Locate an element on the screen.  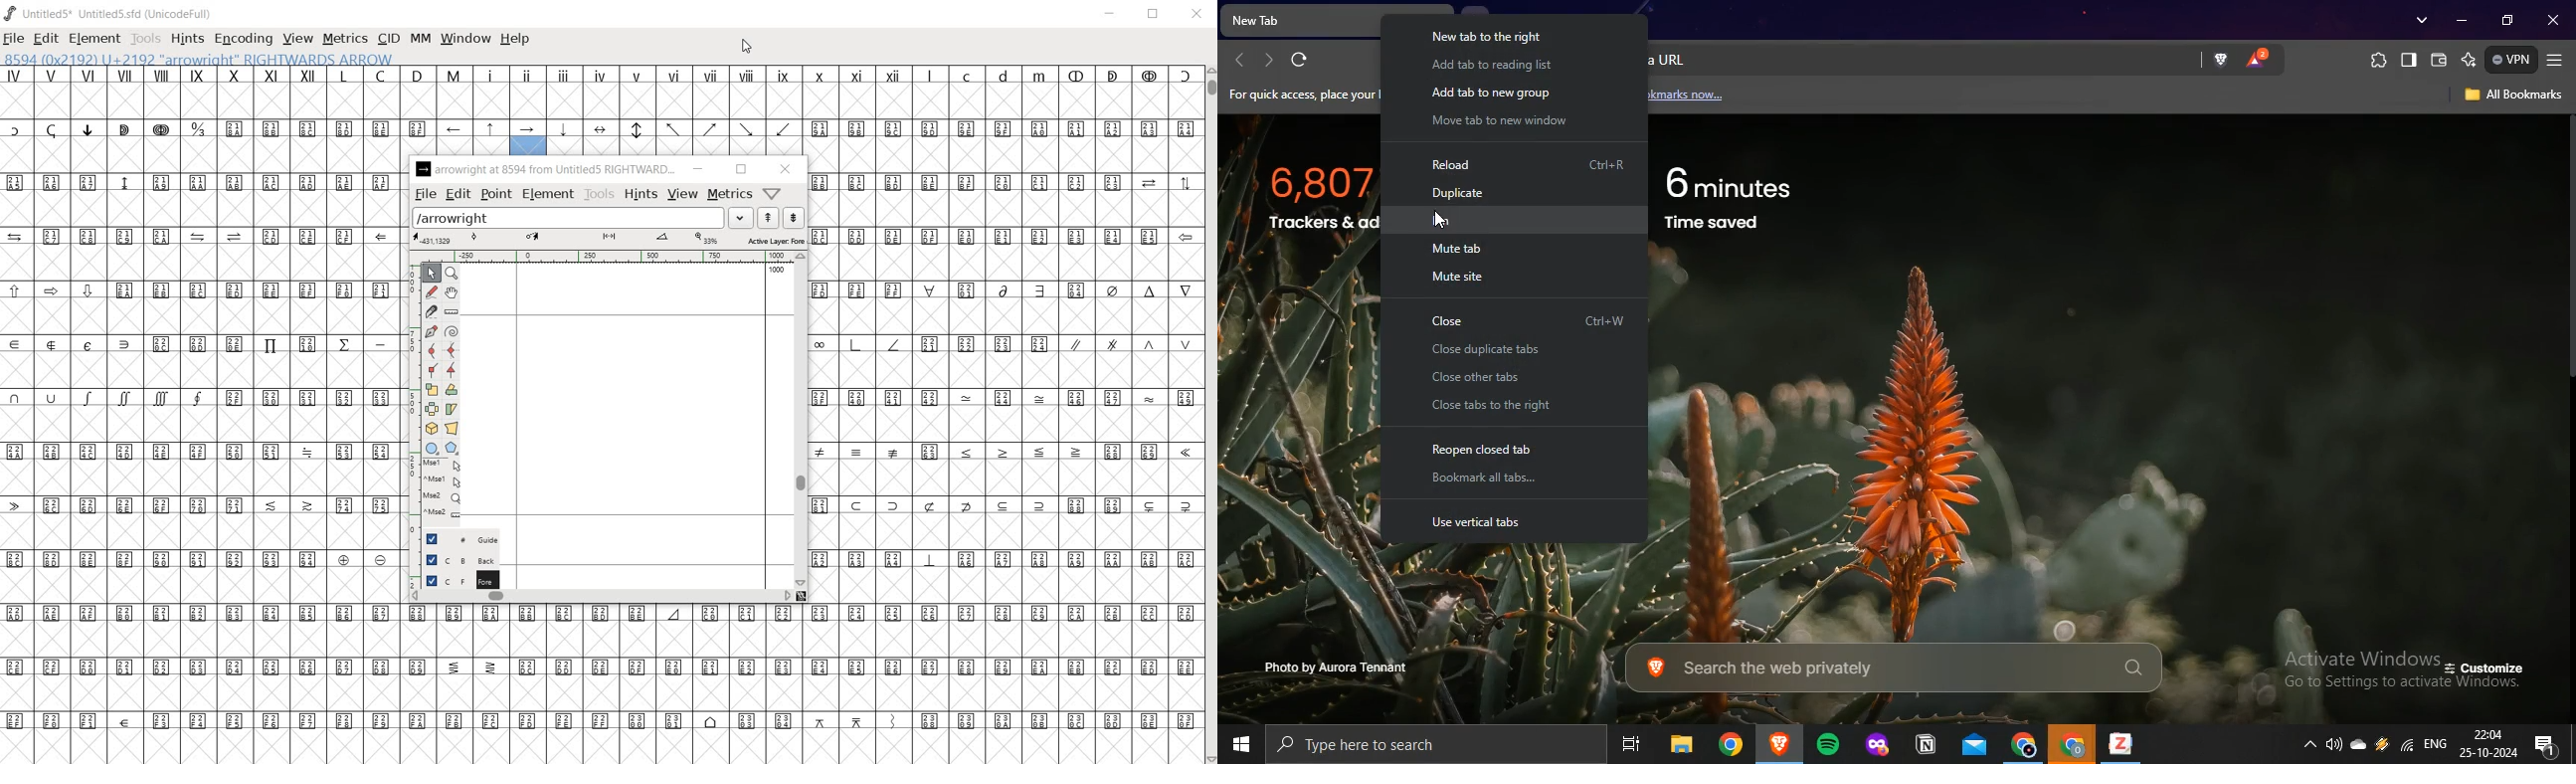
add a curve point is located at coordinates (431, 351).